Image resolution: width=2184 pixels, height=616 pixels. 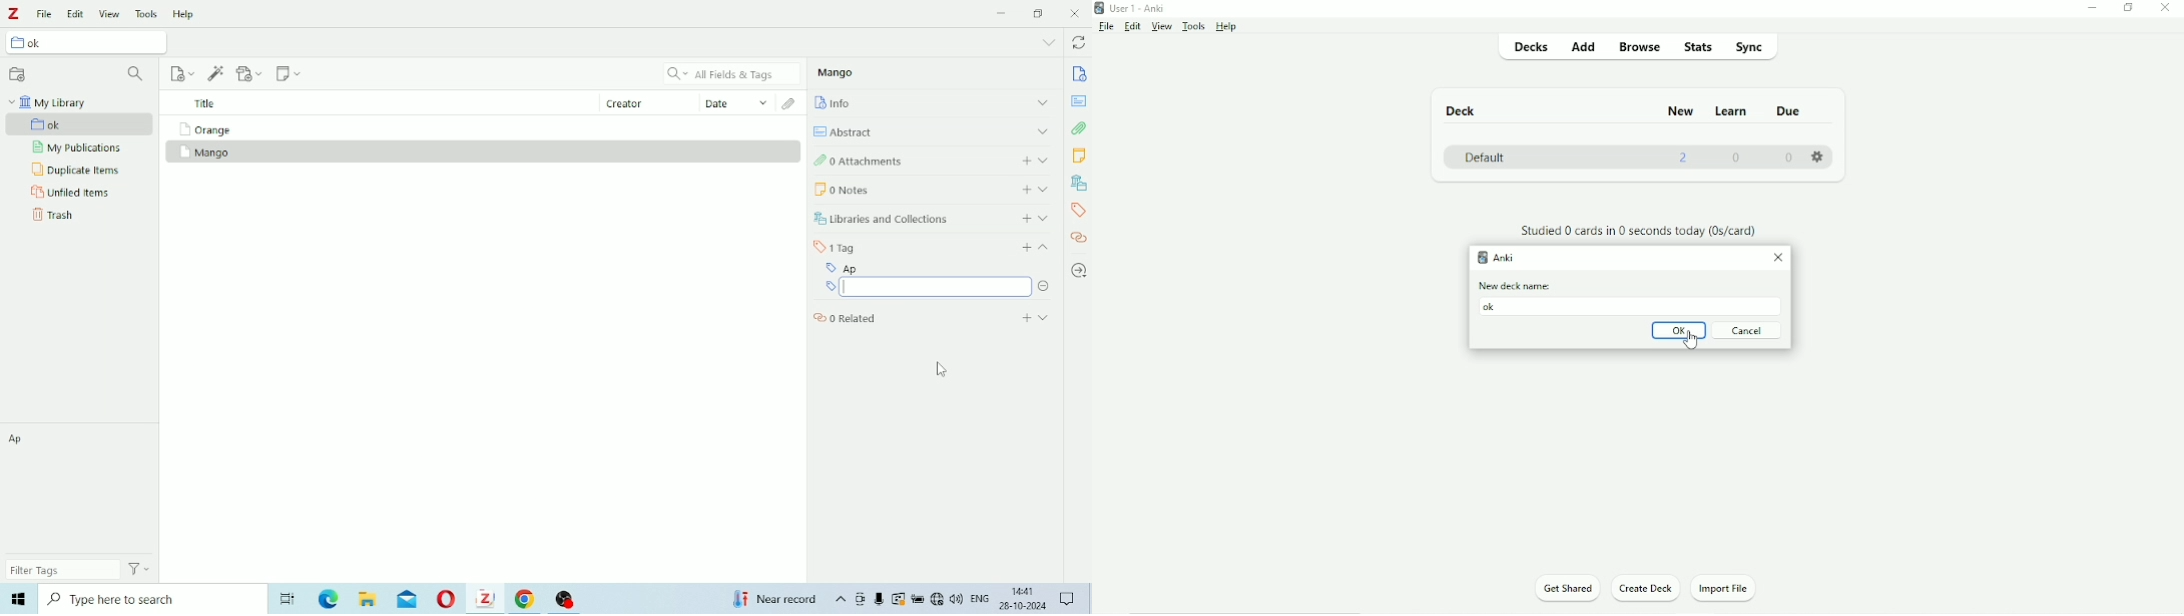 I want to click on 14:41, so click(x=1024, y=591).